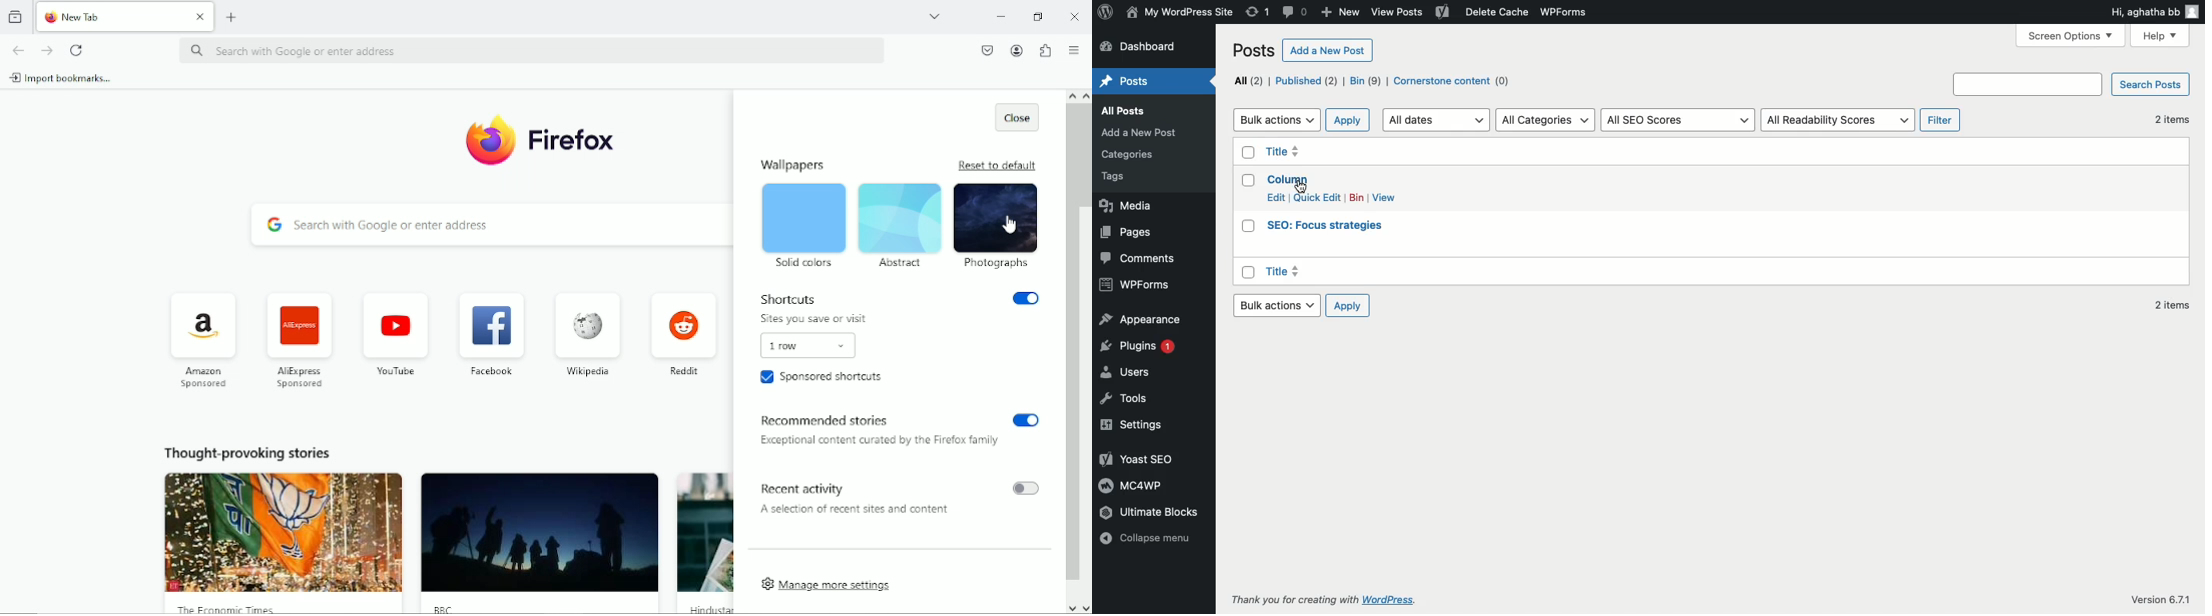 The height and width of the screenshot is (616, 2212). I want to click on WPForms, so click(1134, 281).